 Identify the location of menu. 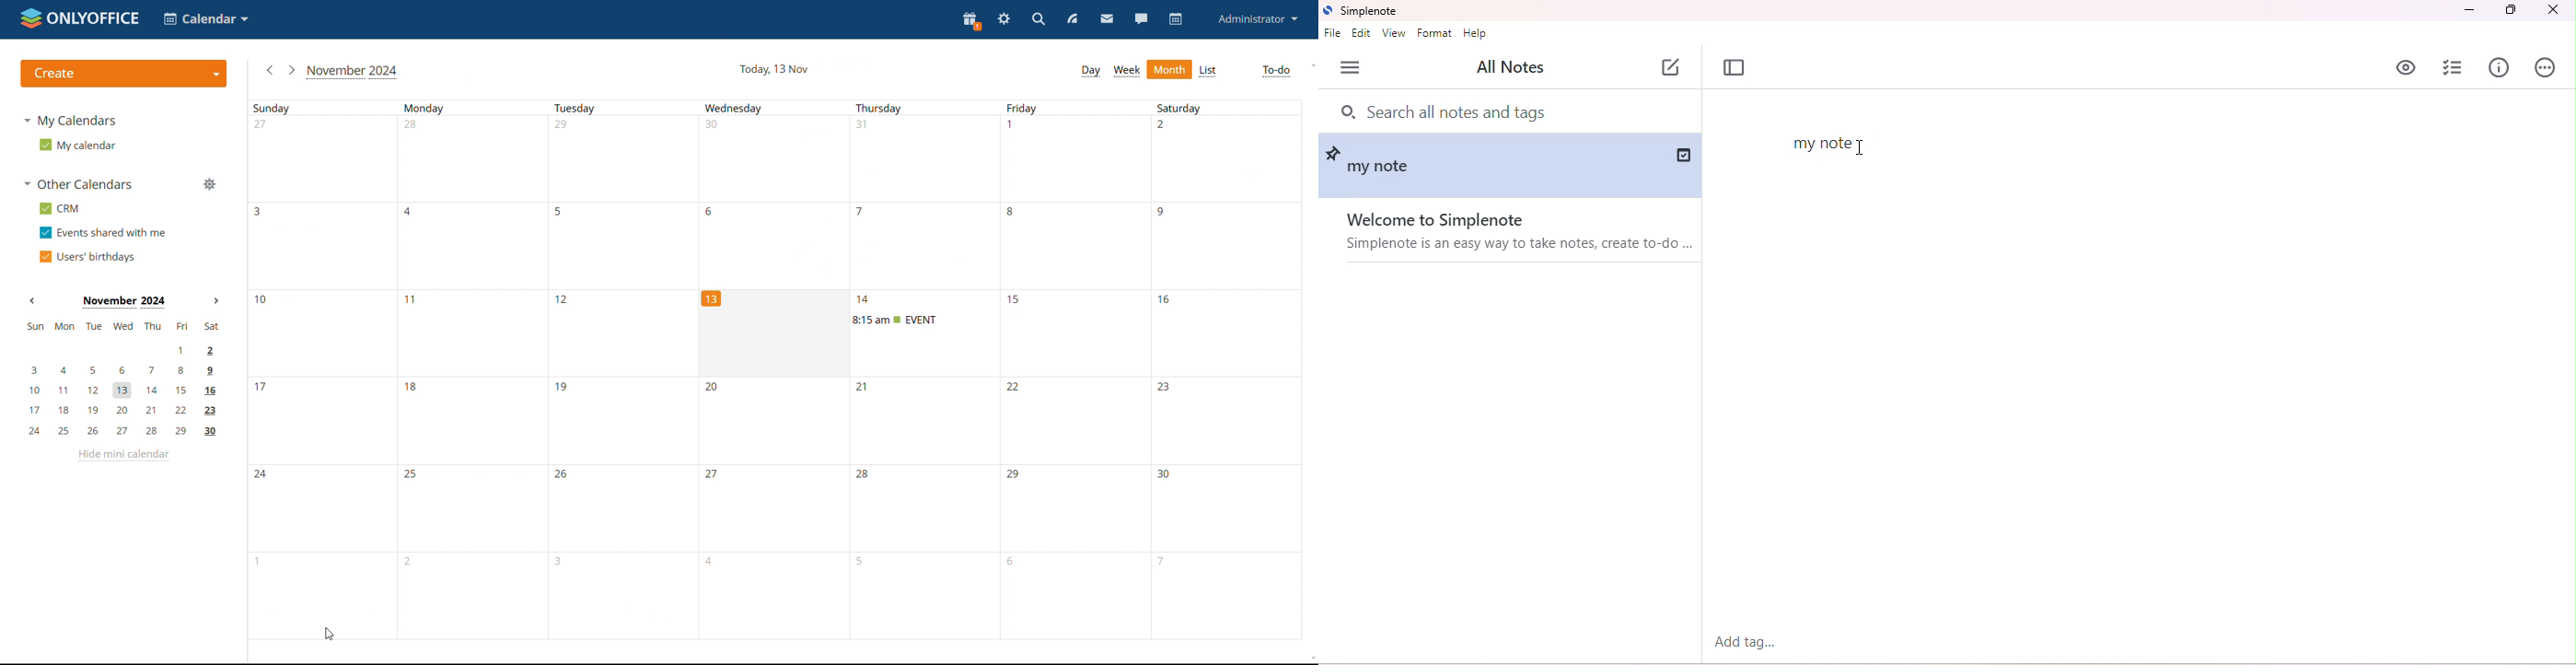
(1352, 67).